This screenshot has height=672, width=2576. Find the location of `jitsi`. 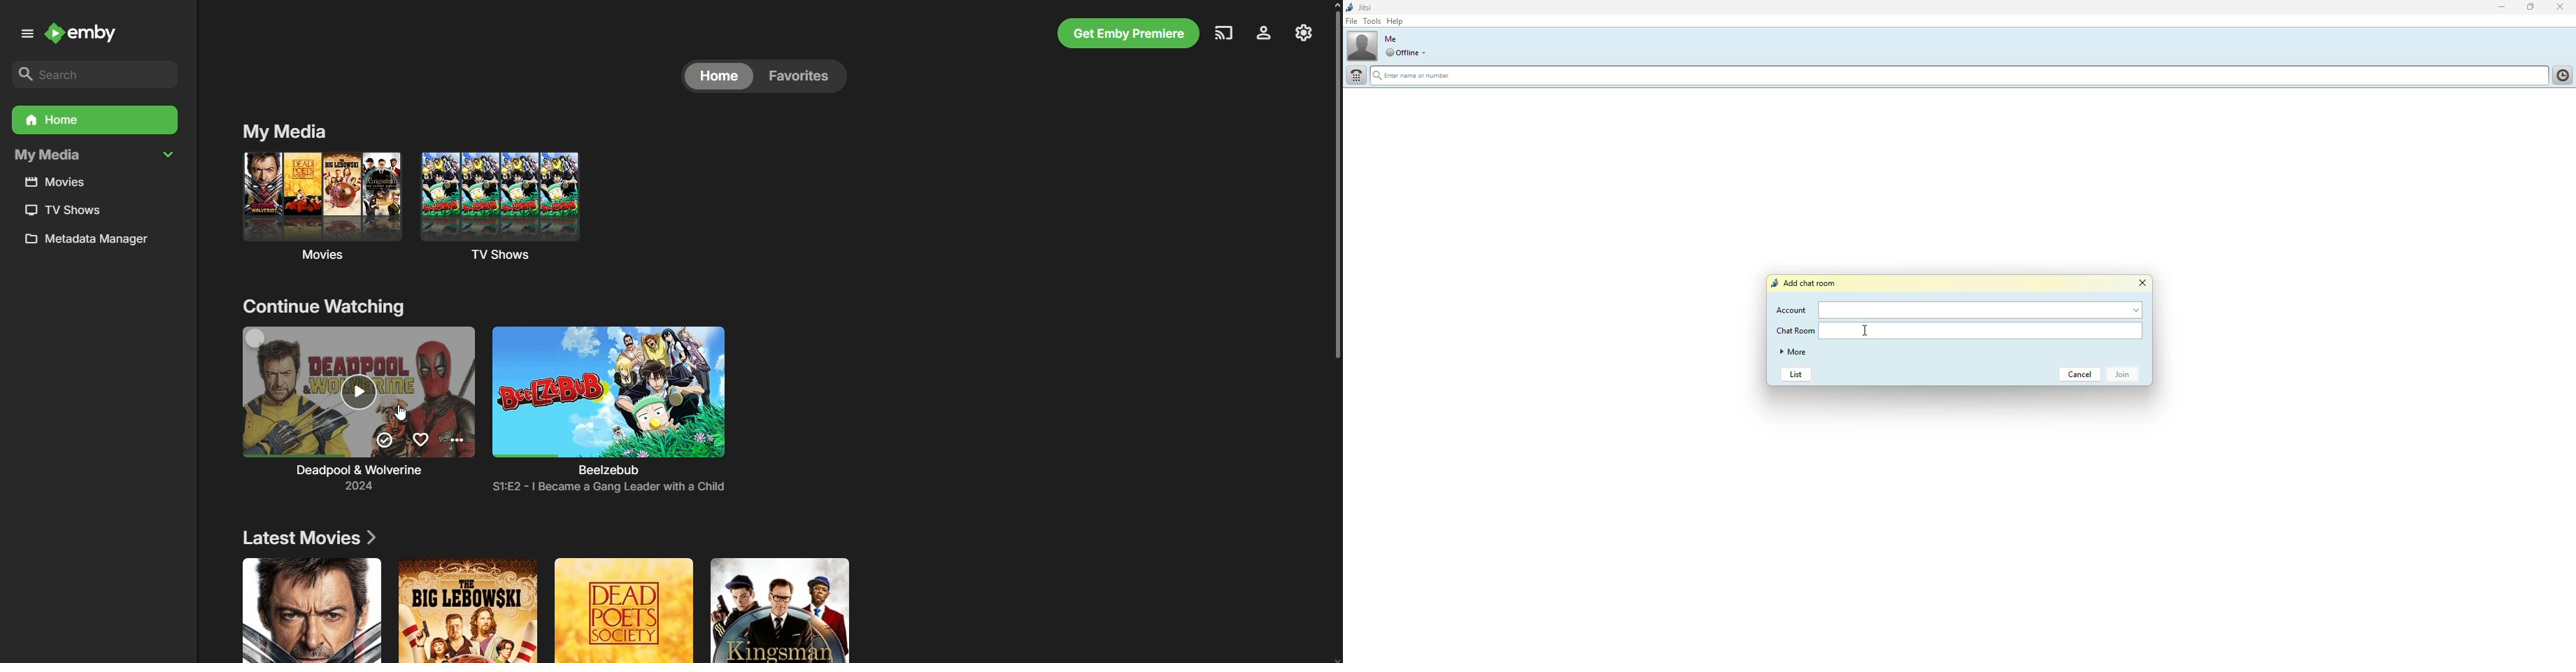

jitsi is located at coordinates (1360, 8).